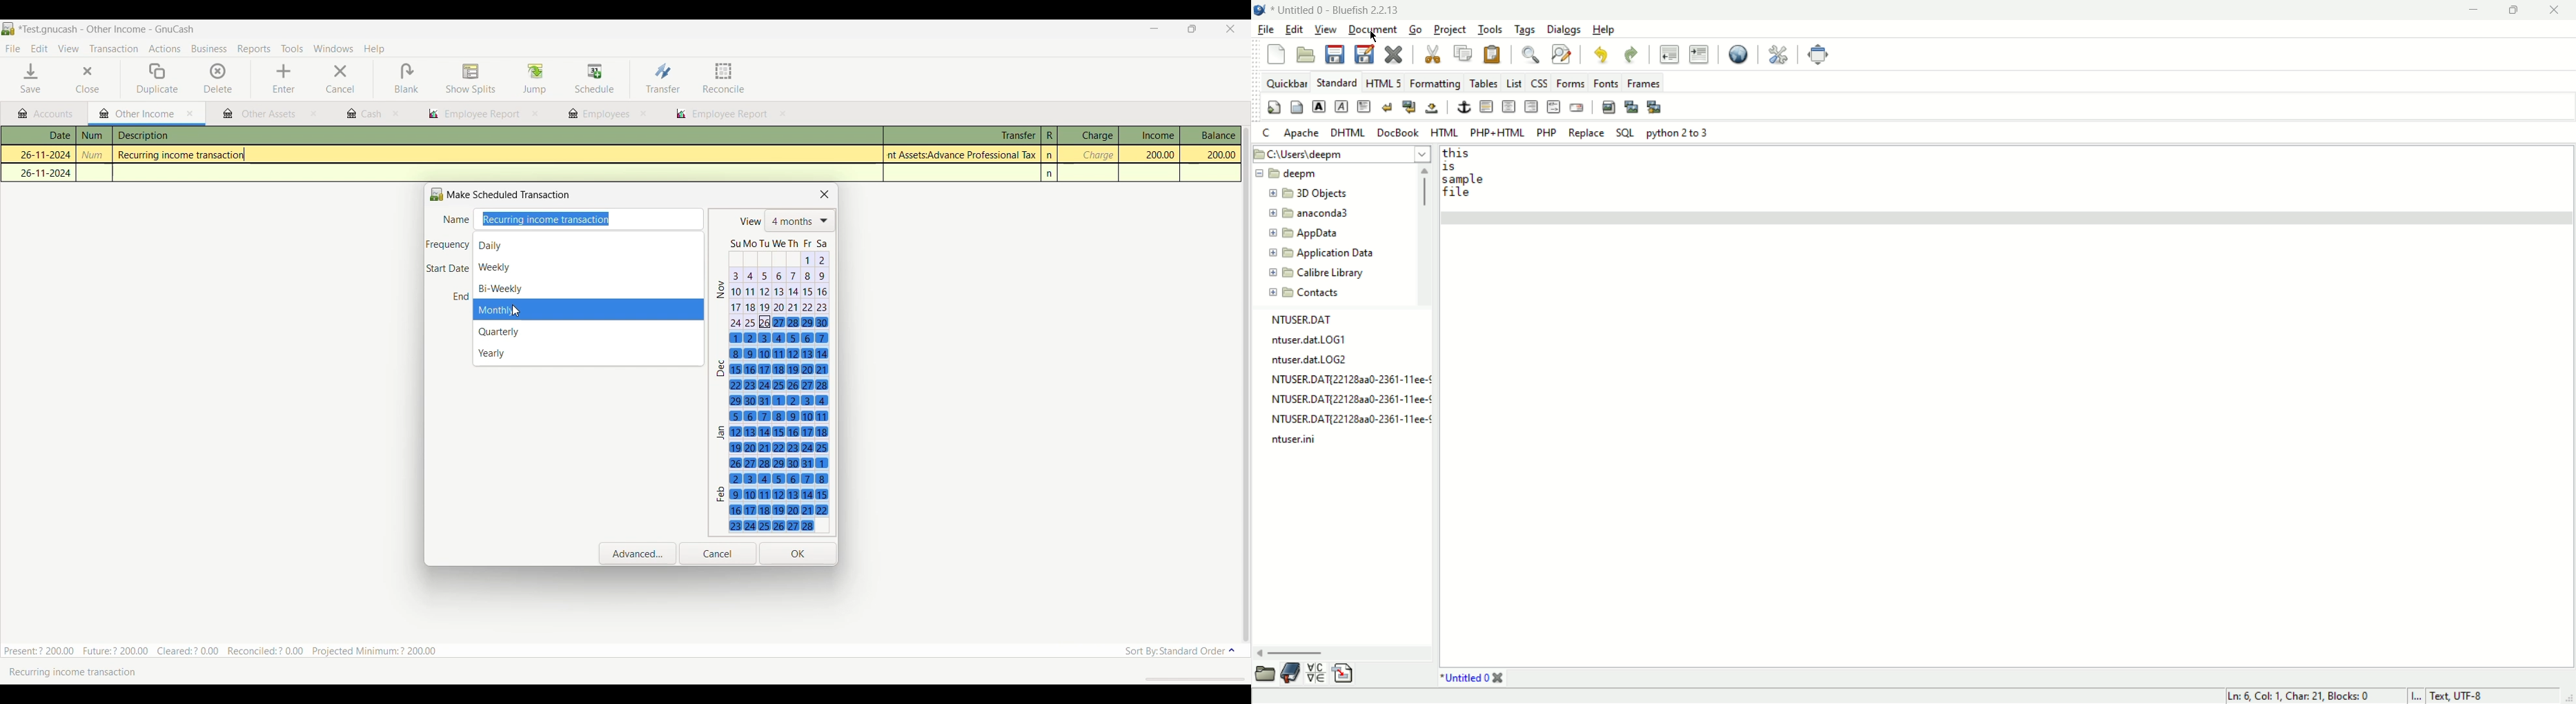 The image size is (2576, 728). What do you see at coordinates (471, 80) in the screenshot?
I see `Show splits` at bounding box center [471, 80].